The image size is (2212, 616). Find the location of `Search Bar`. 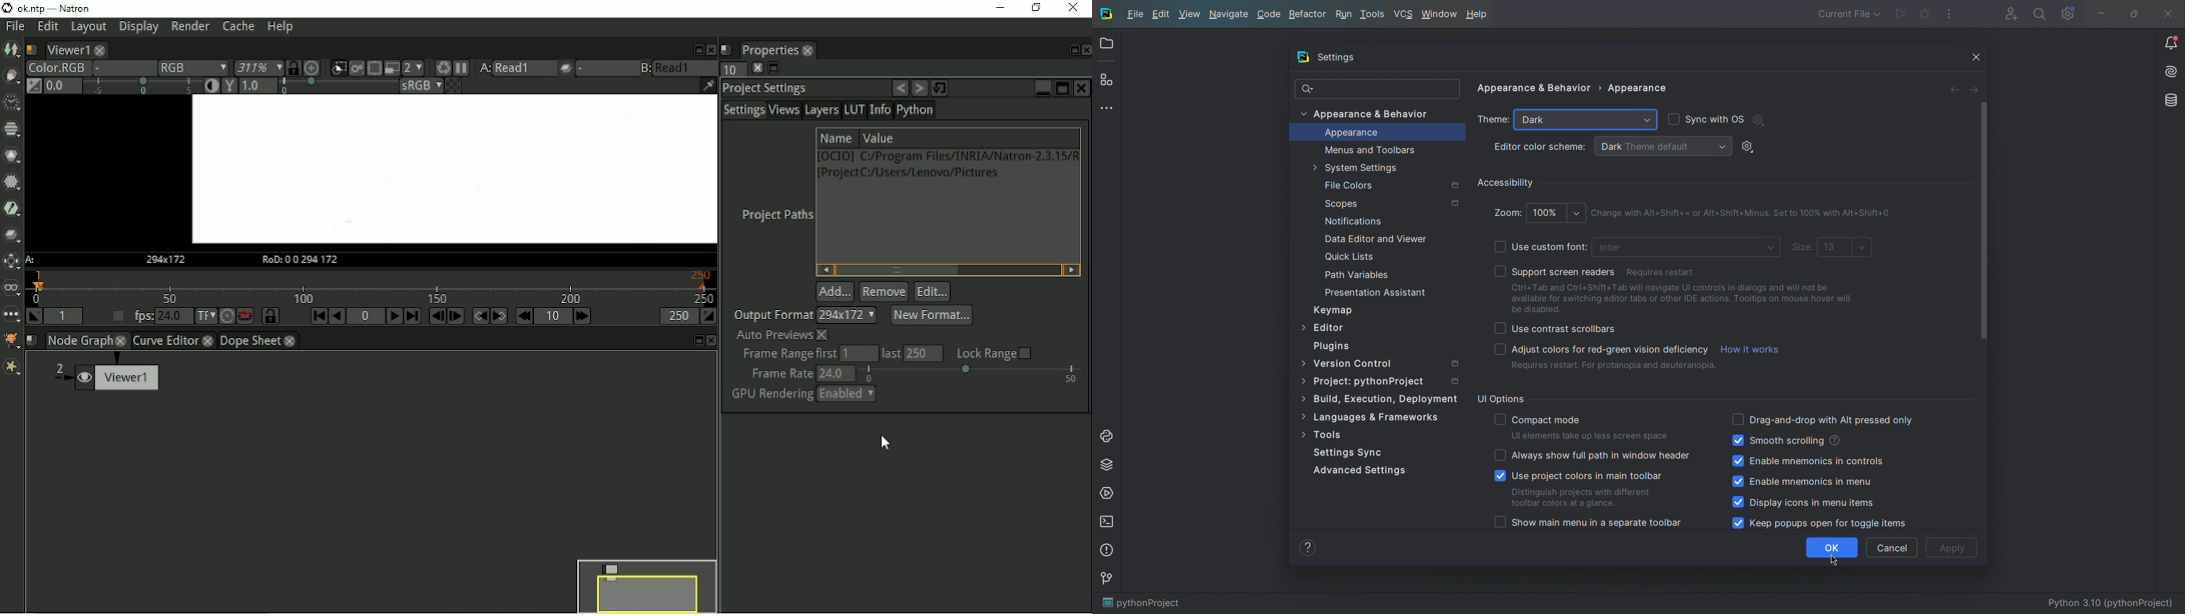

Search Bar is located at coordinates (1377, 89).